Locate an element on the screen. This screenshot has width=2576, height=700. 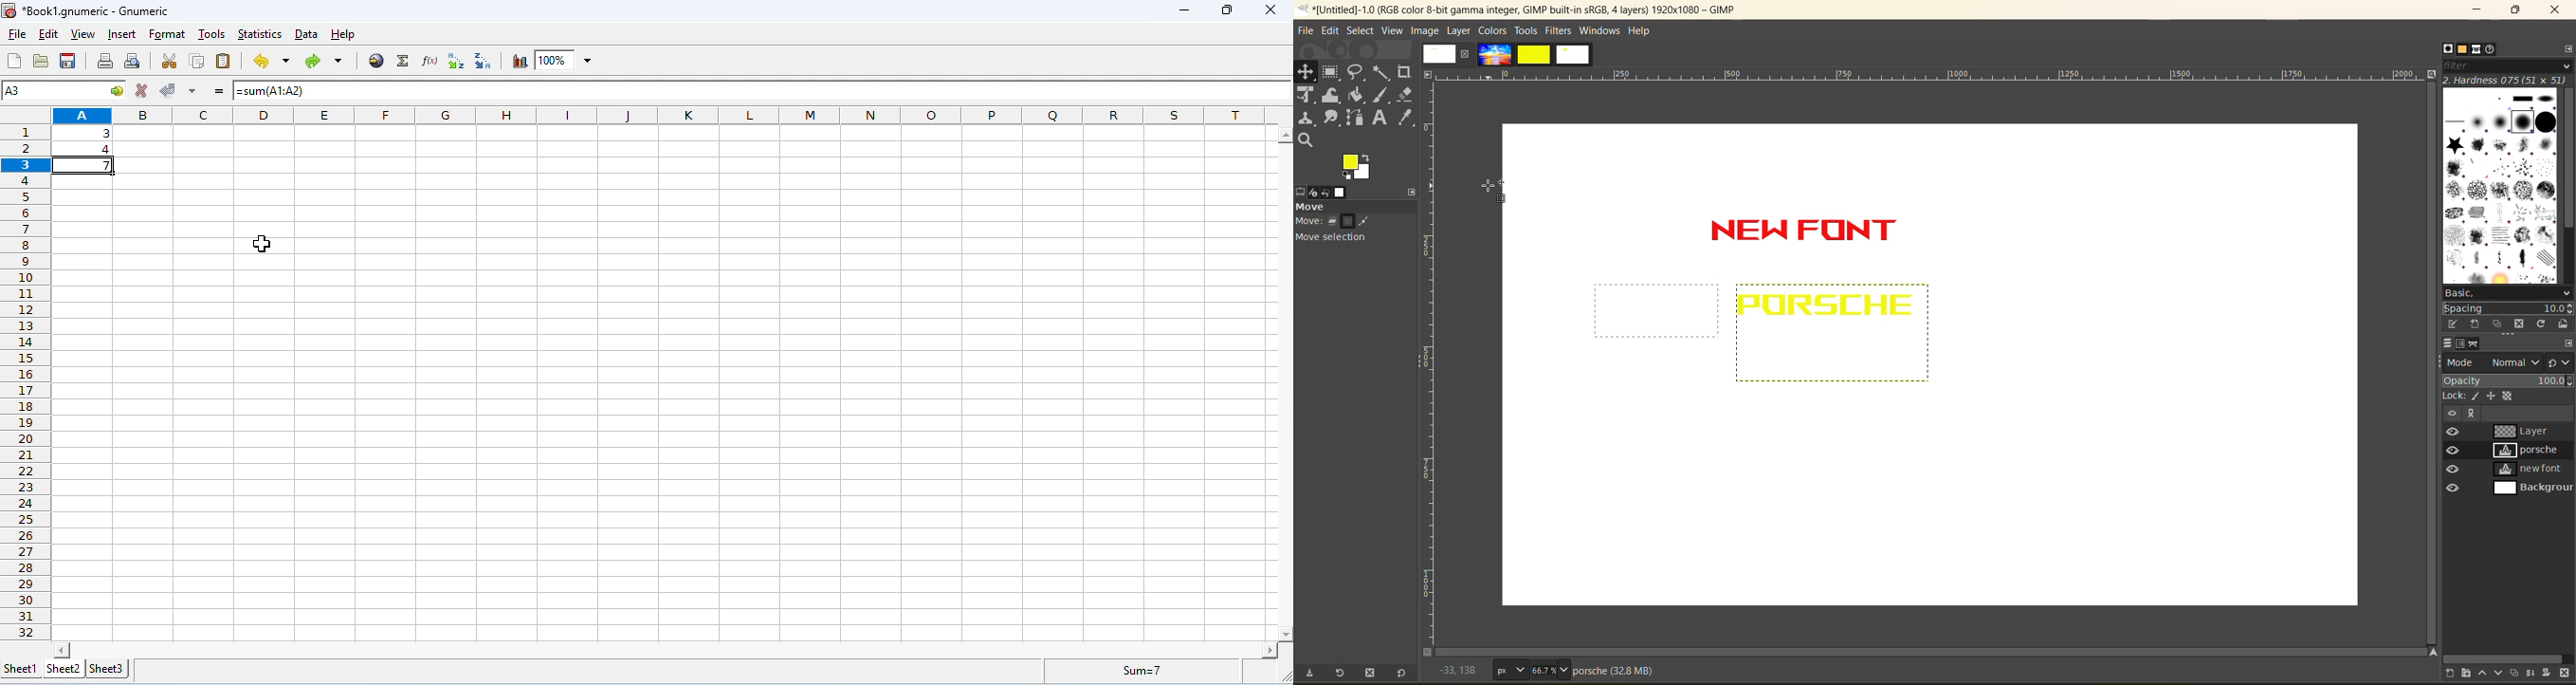
more is located at coordinates (2470, 414).